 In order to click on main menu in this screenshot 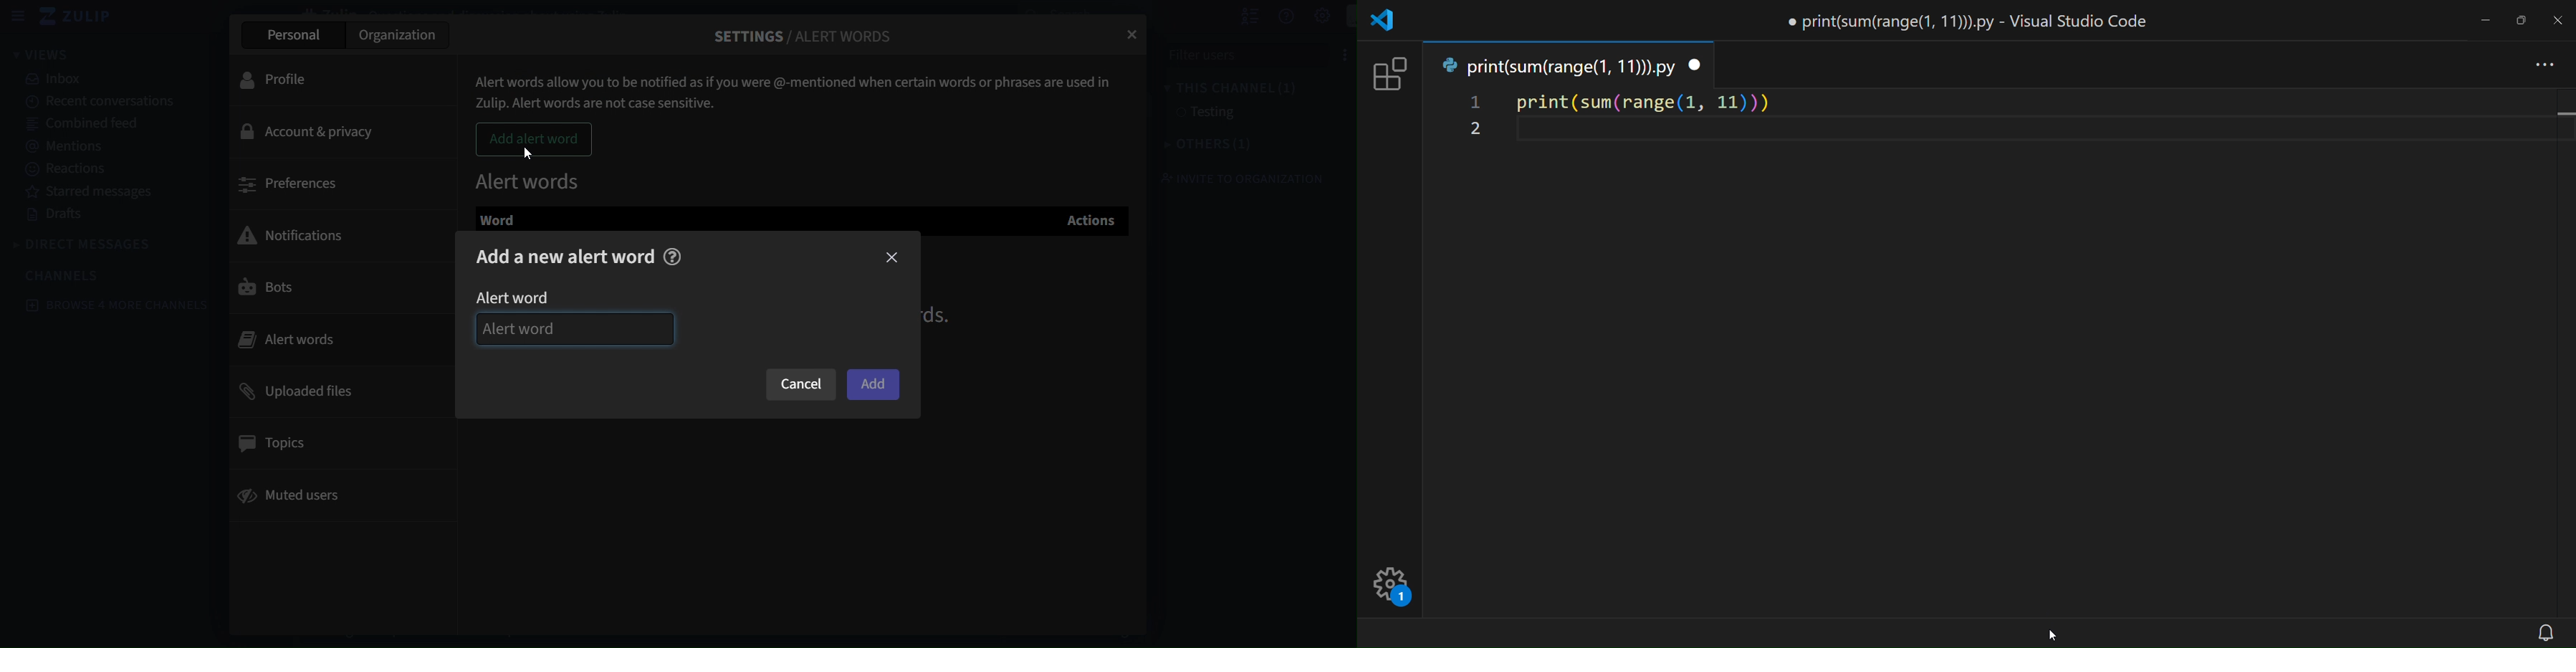, I will do `click(1308, 16)`.